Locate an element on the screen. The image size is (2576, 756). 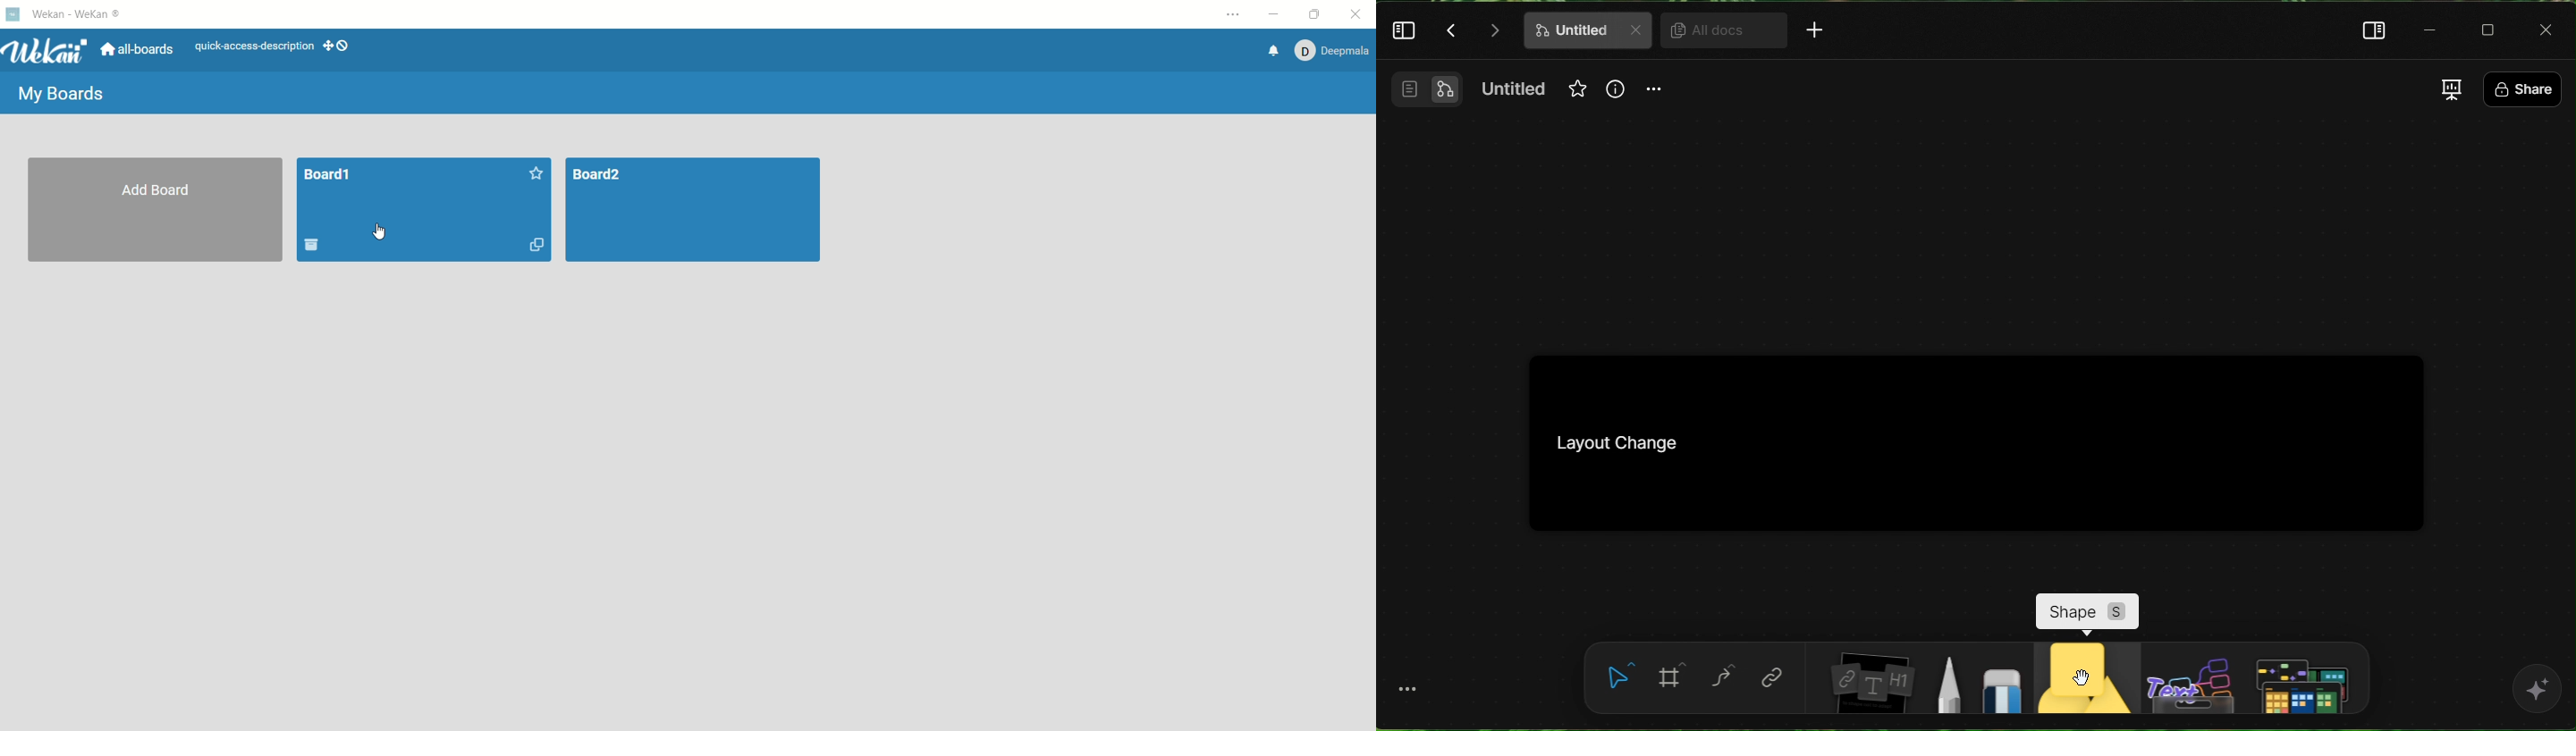
maximize is located at coordinates (1313, 14).